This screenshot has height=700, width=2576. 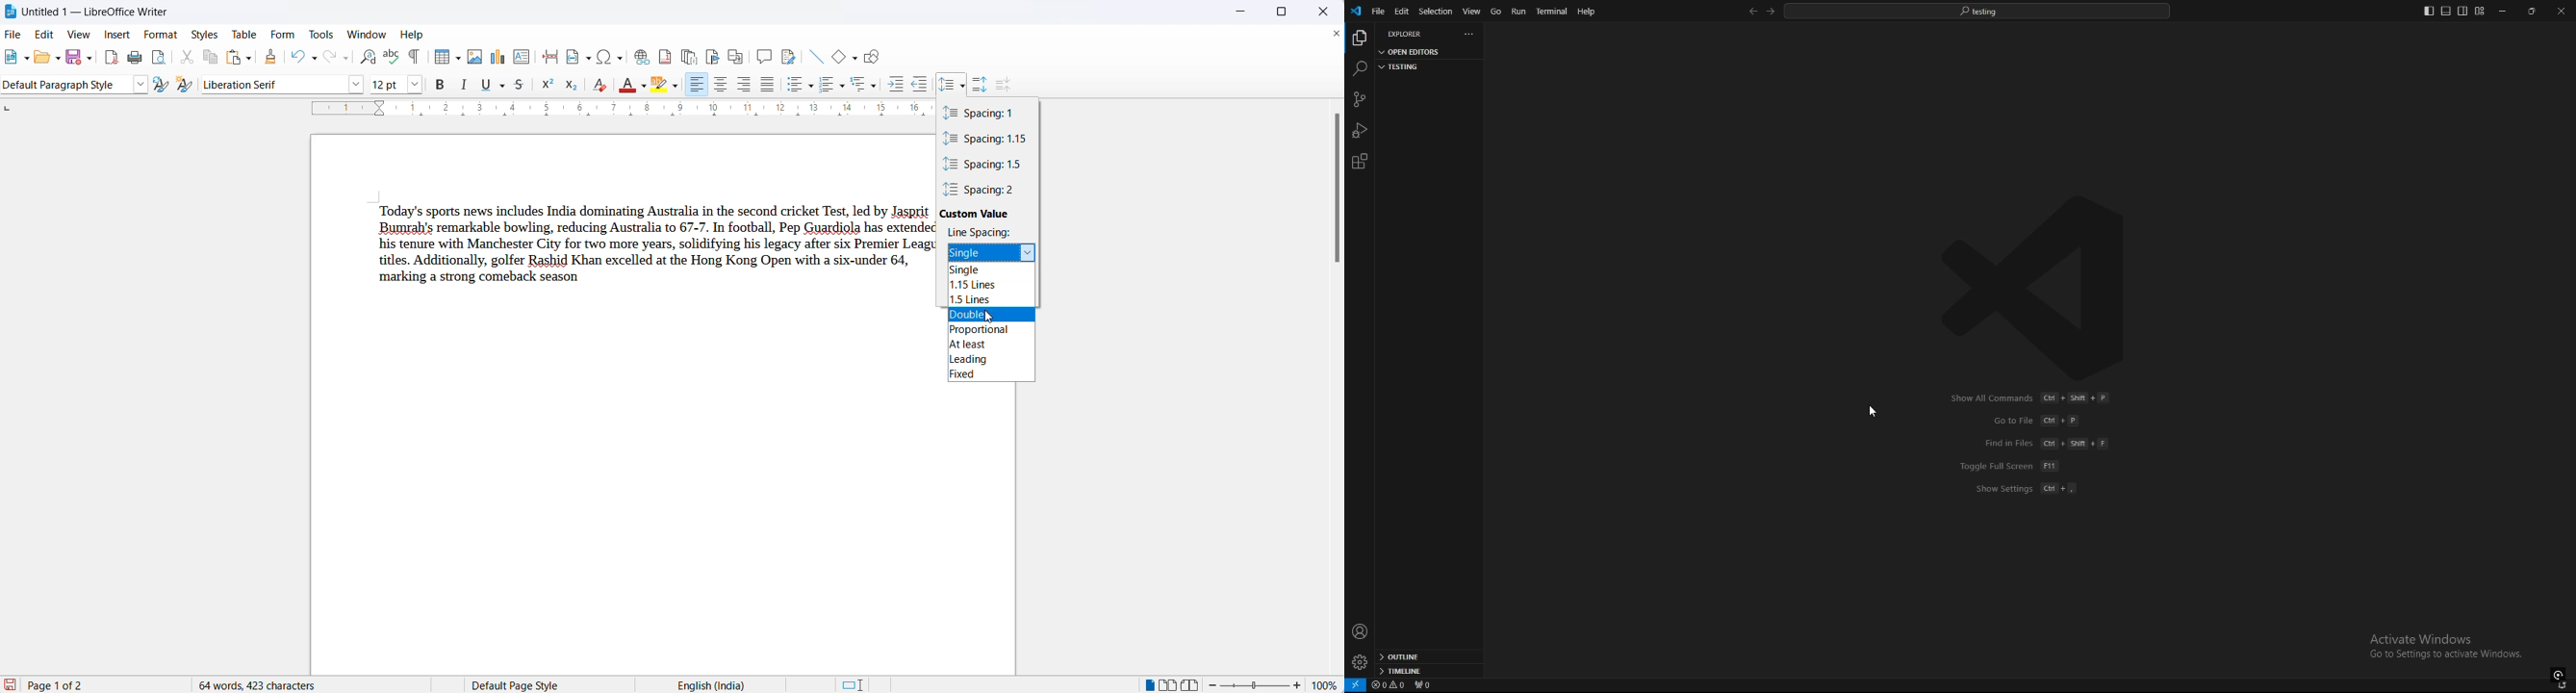 I want to click on minimize, so click(x=2503, y=12).